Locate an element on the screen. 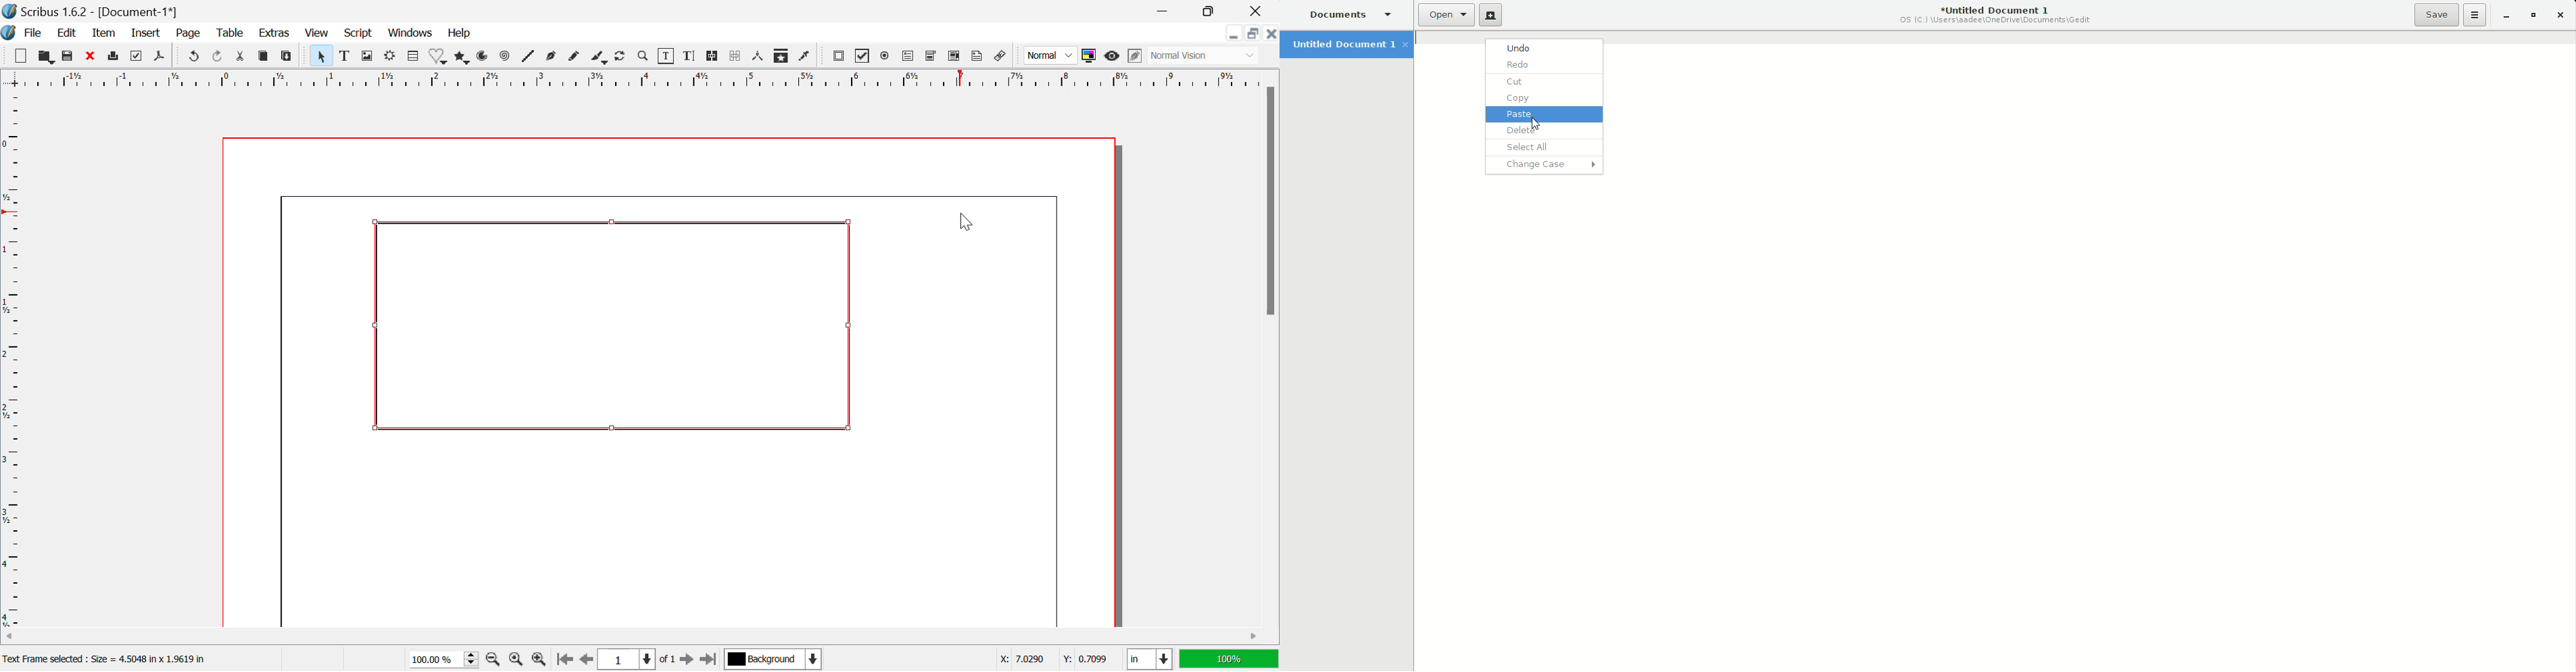 The height and width of the screenshot is (672, 2576). Arcs is located at coordinates (485, 58).